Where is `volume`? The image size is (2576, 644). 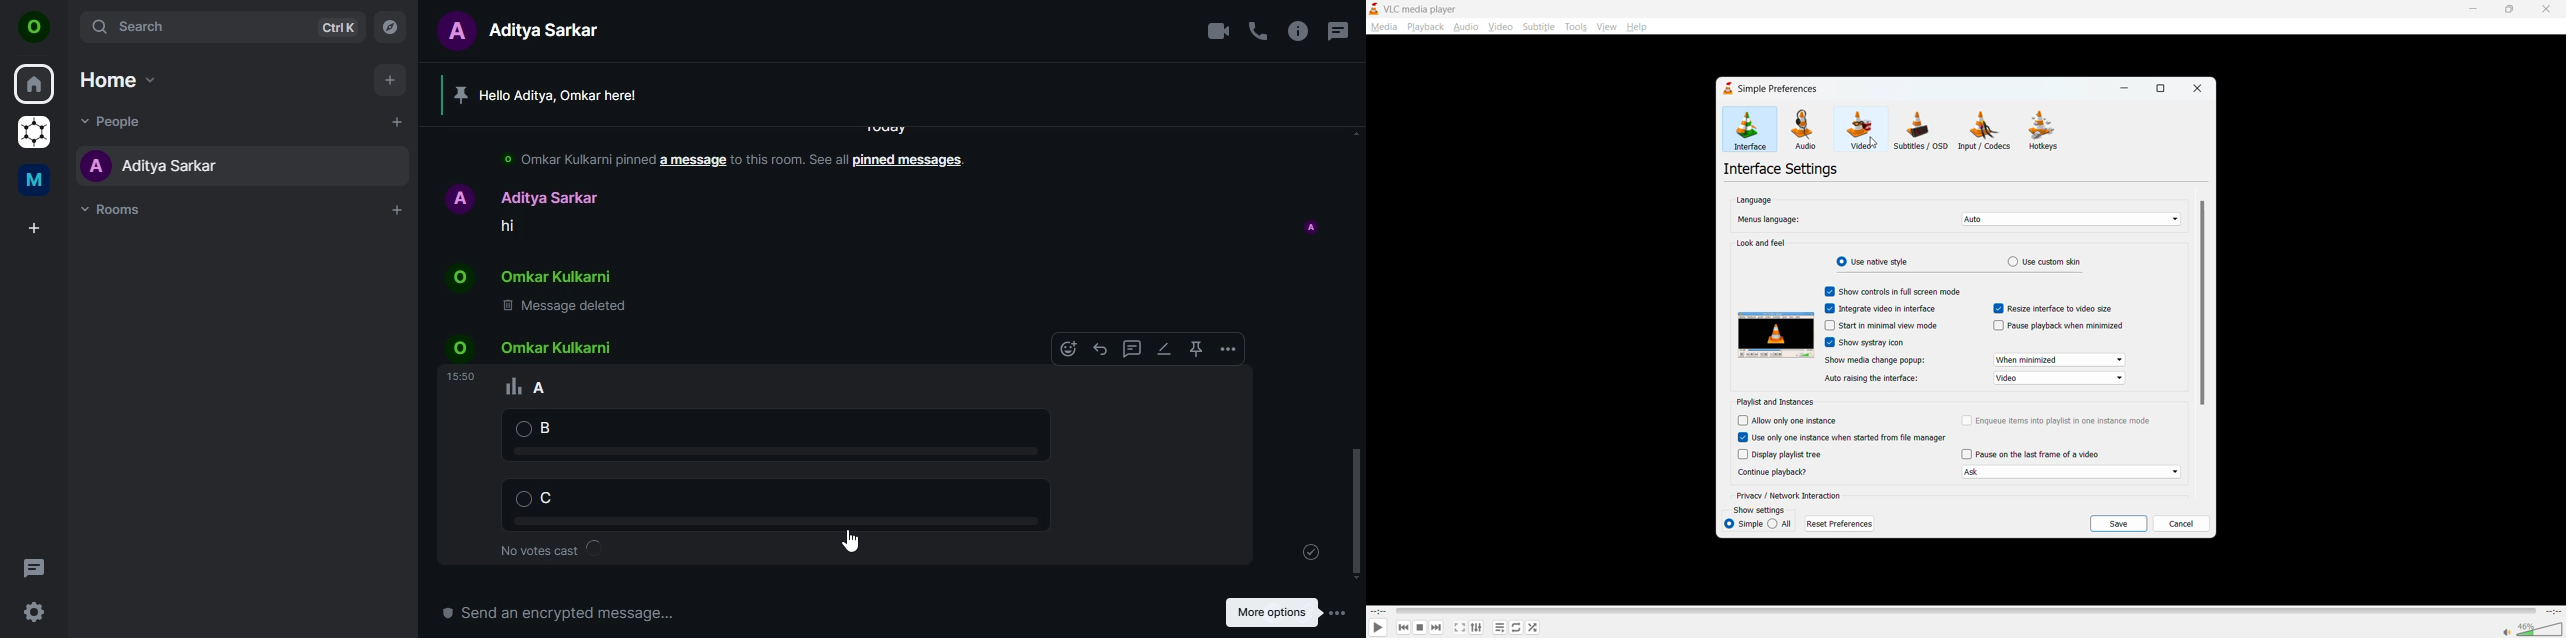
volume is located at coordinates (2533, 628).